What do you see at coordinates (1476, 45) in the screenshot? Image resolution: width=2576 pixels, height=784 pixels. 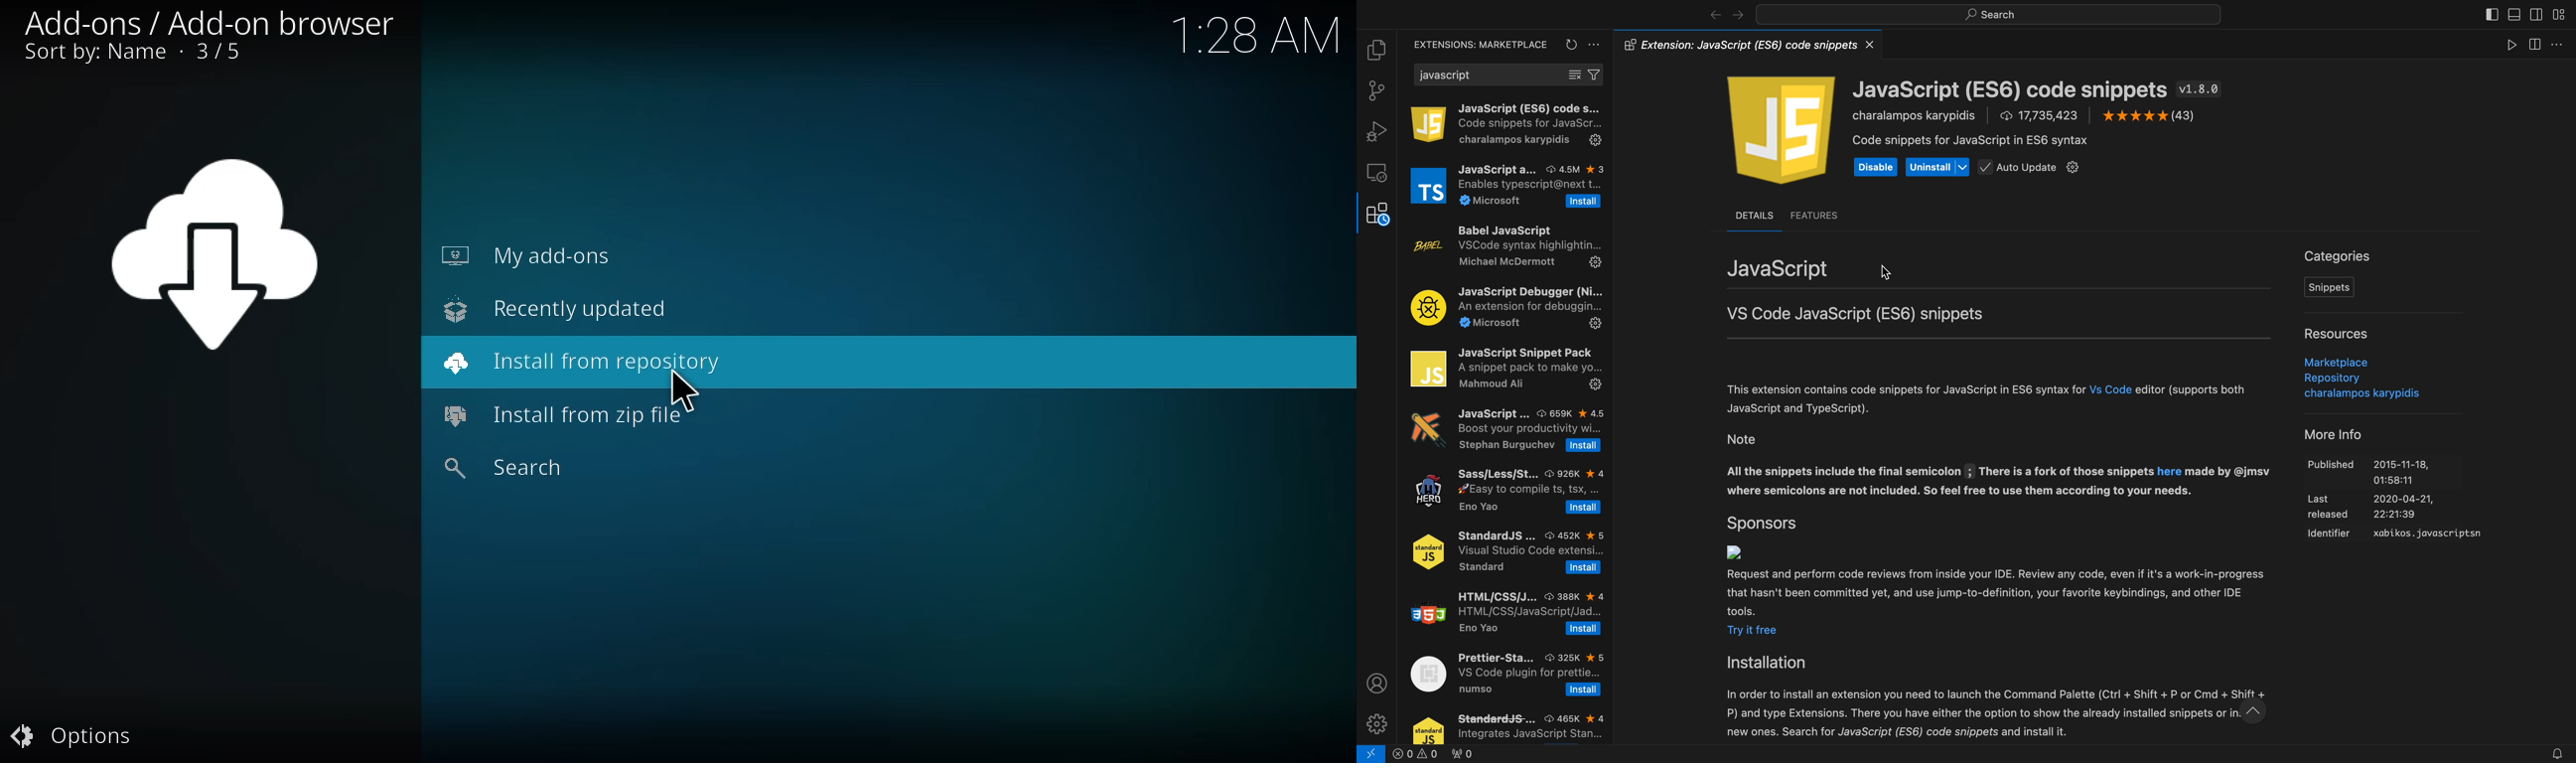 I see `extensions` at bounding box center [1476, 45].